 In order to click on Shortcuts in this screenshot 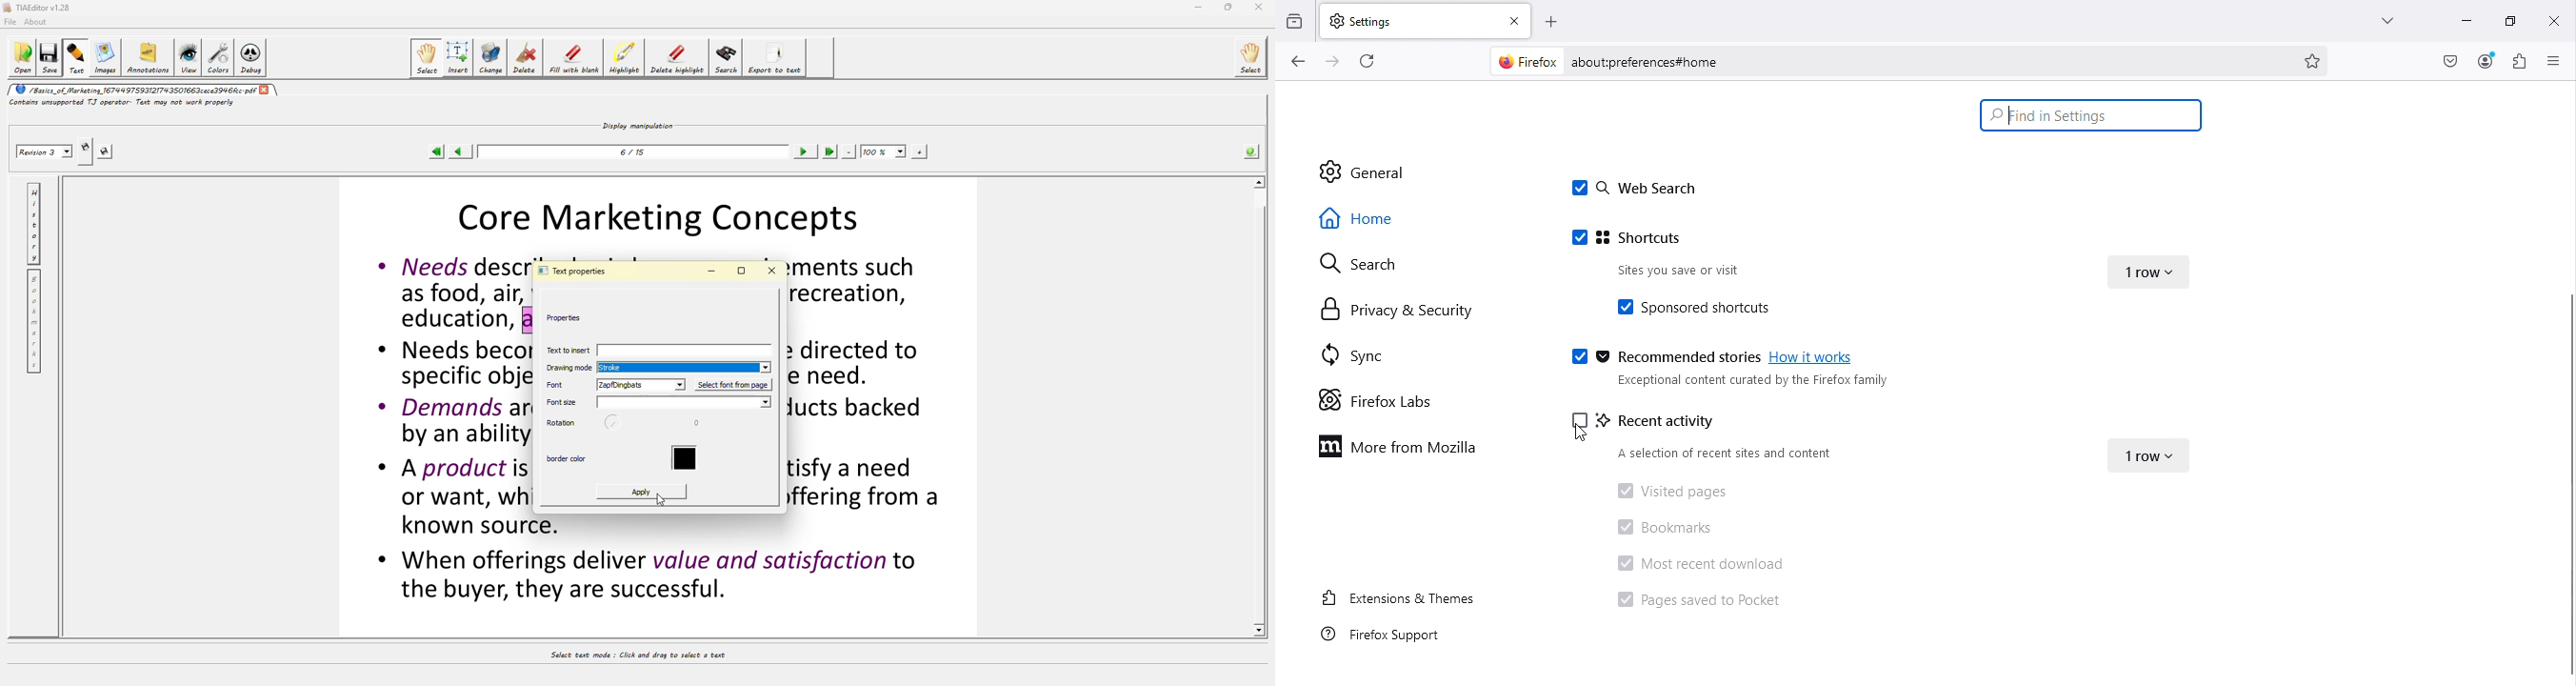, I will do `click(1637, 239)`.